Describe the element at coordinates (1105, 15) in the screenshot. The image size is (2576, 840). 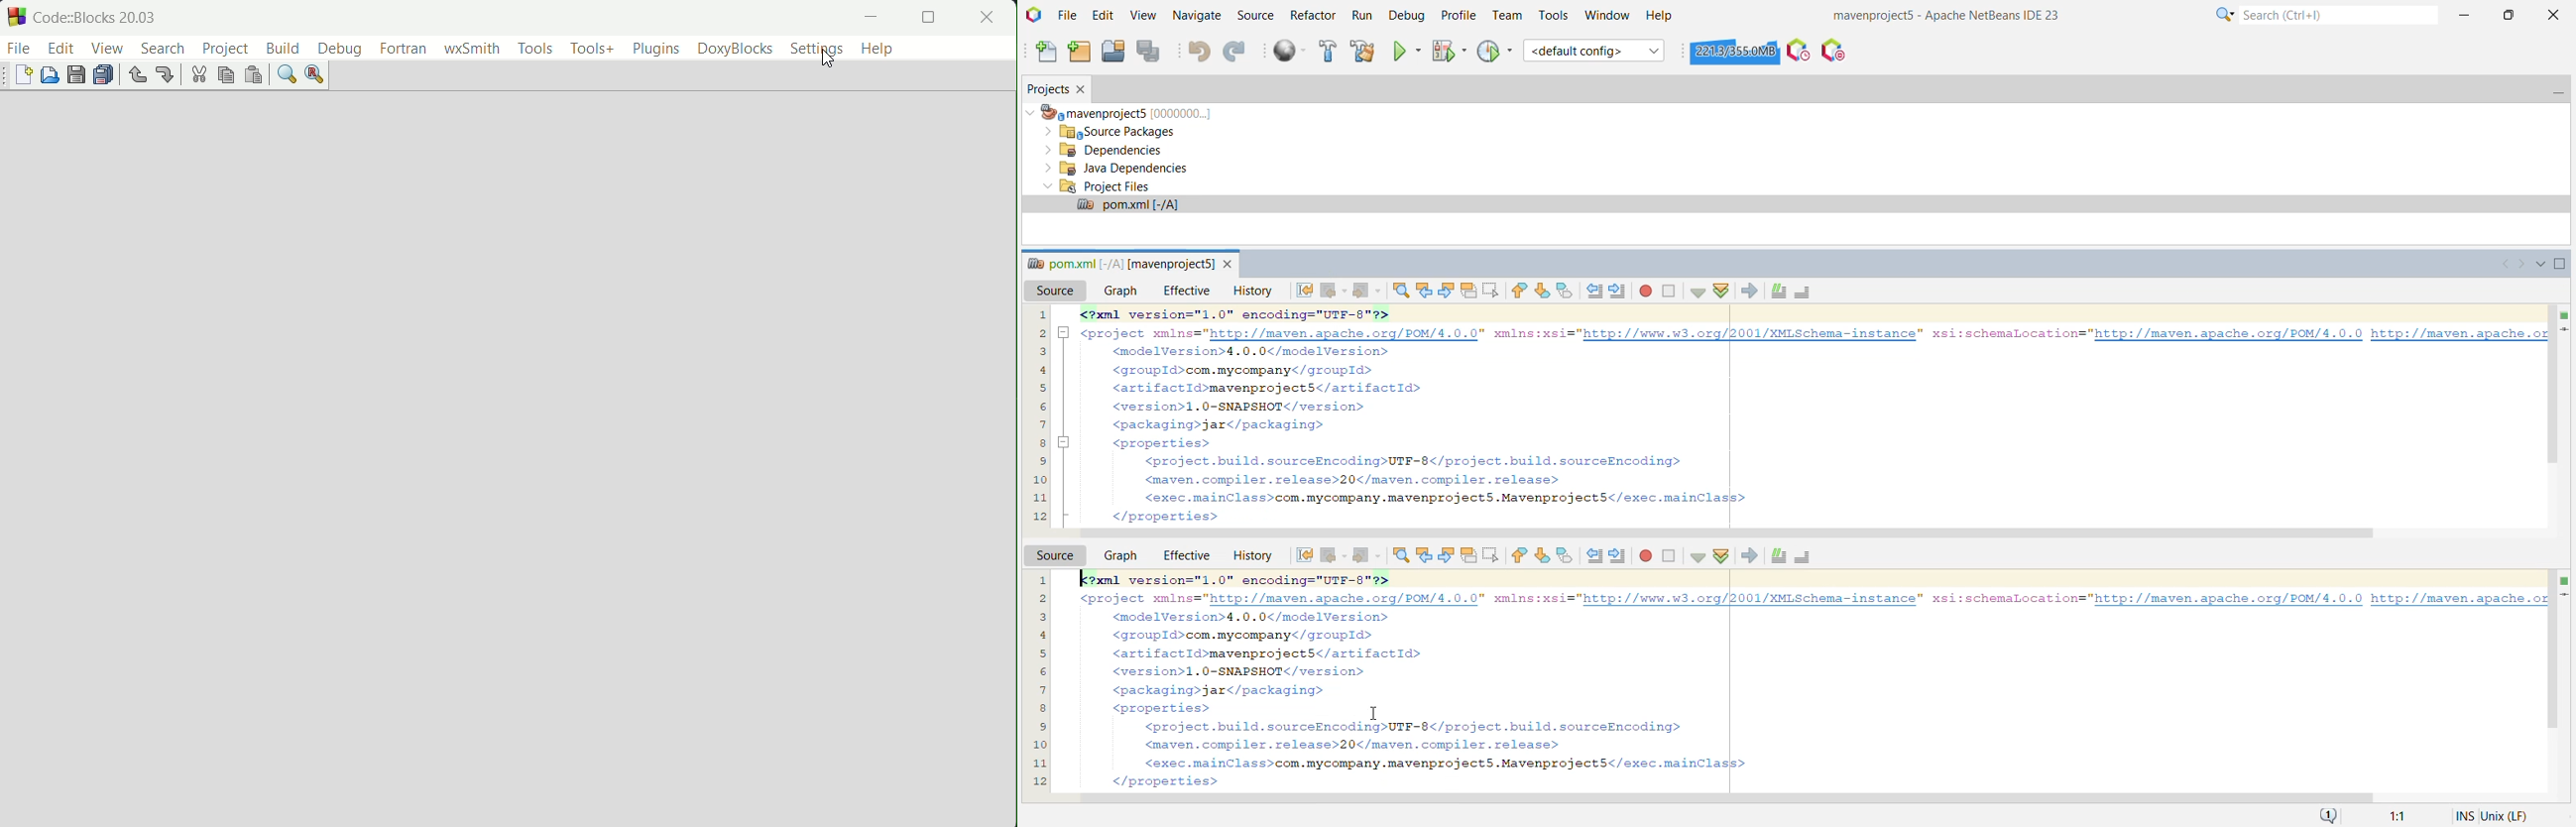
I see `Edit` at that location.